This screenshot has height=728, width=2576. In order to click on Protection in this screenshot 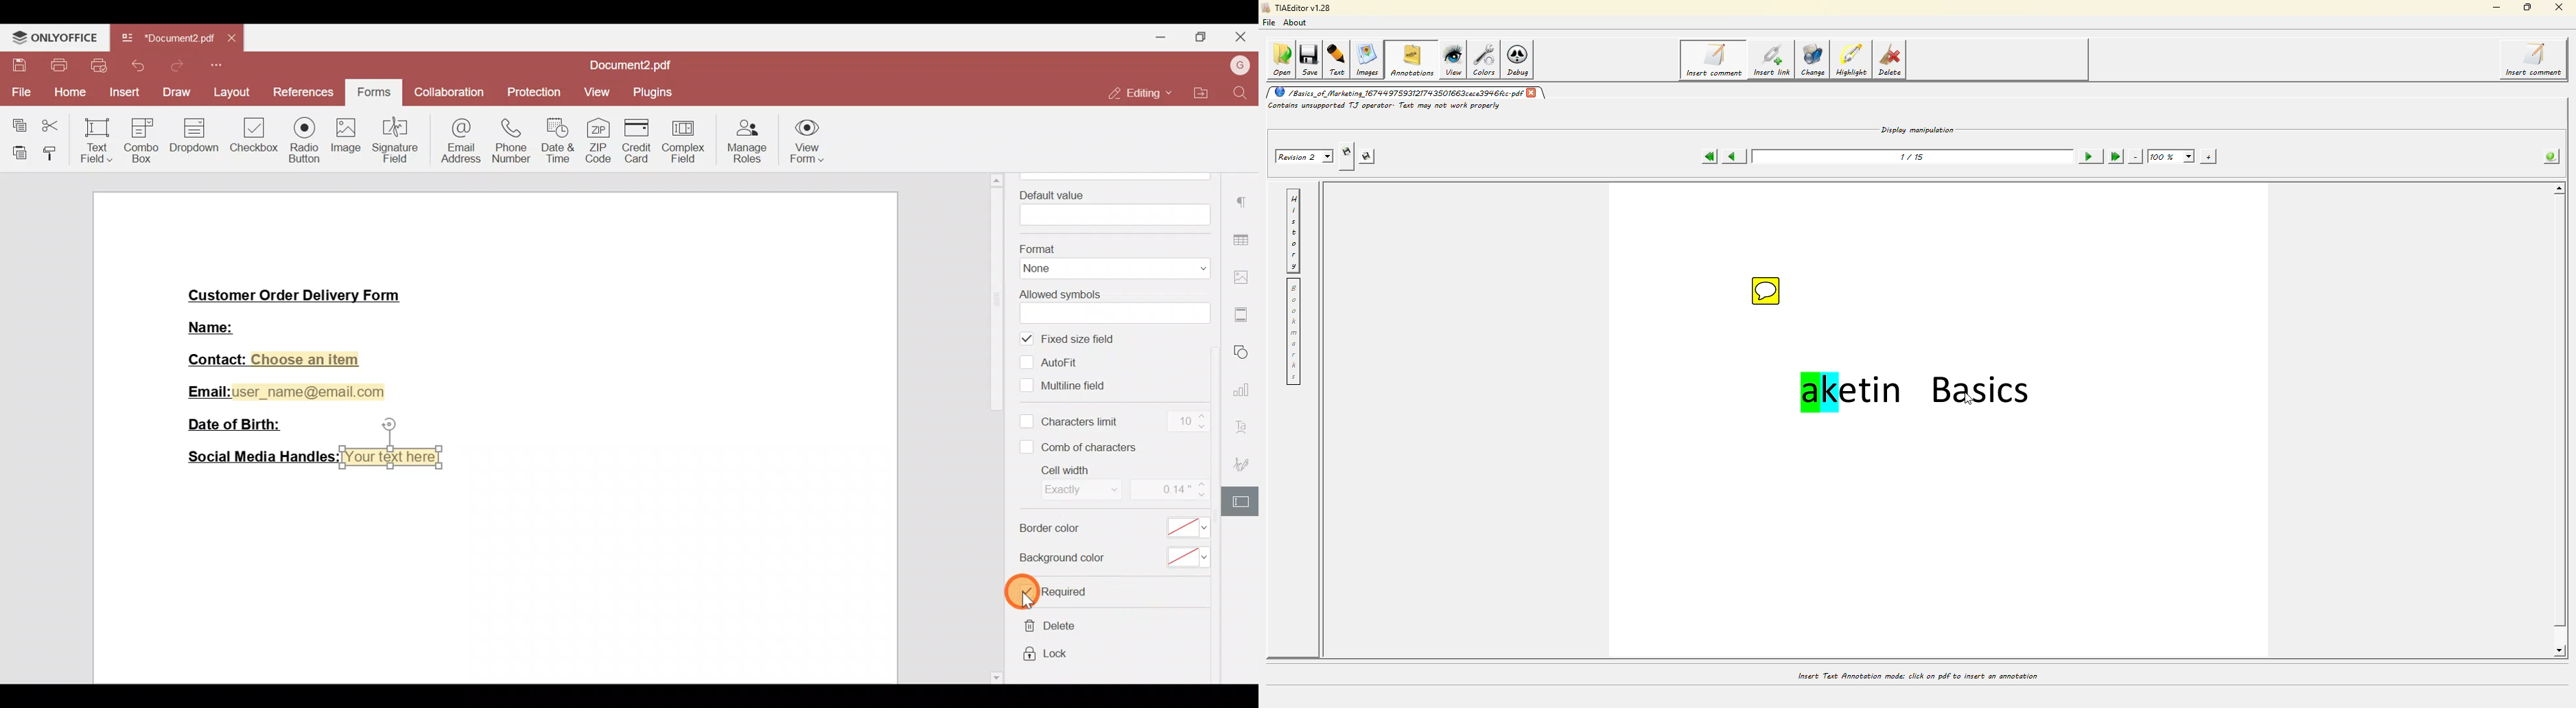, I will do `click(531, 93)`.